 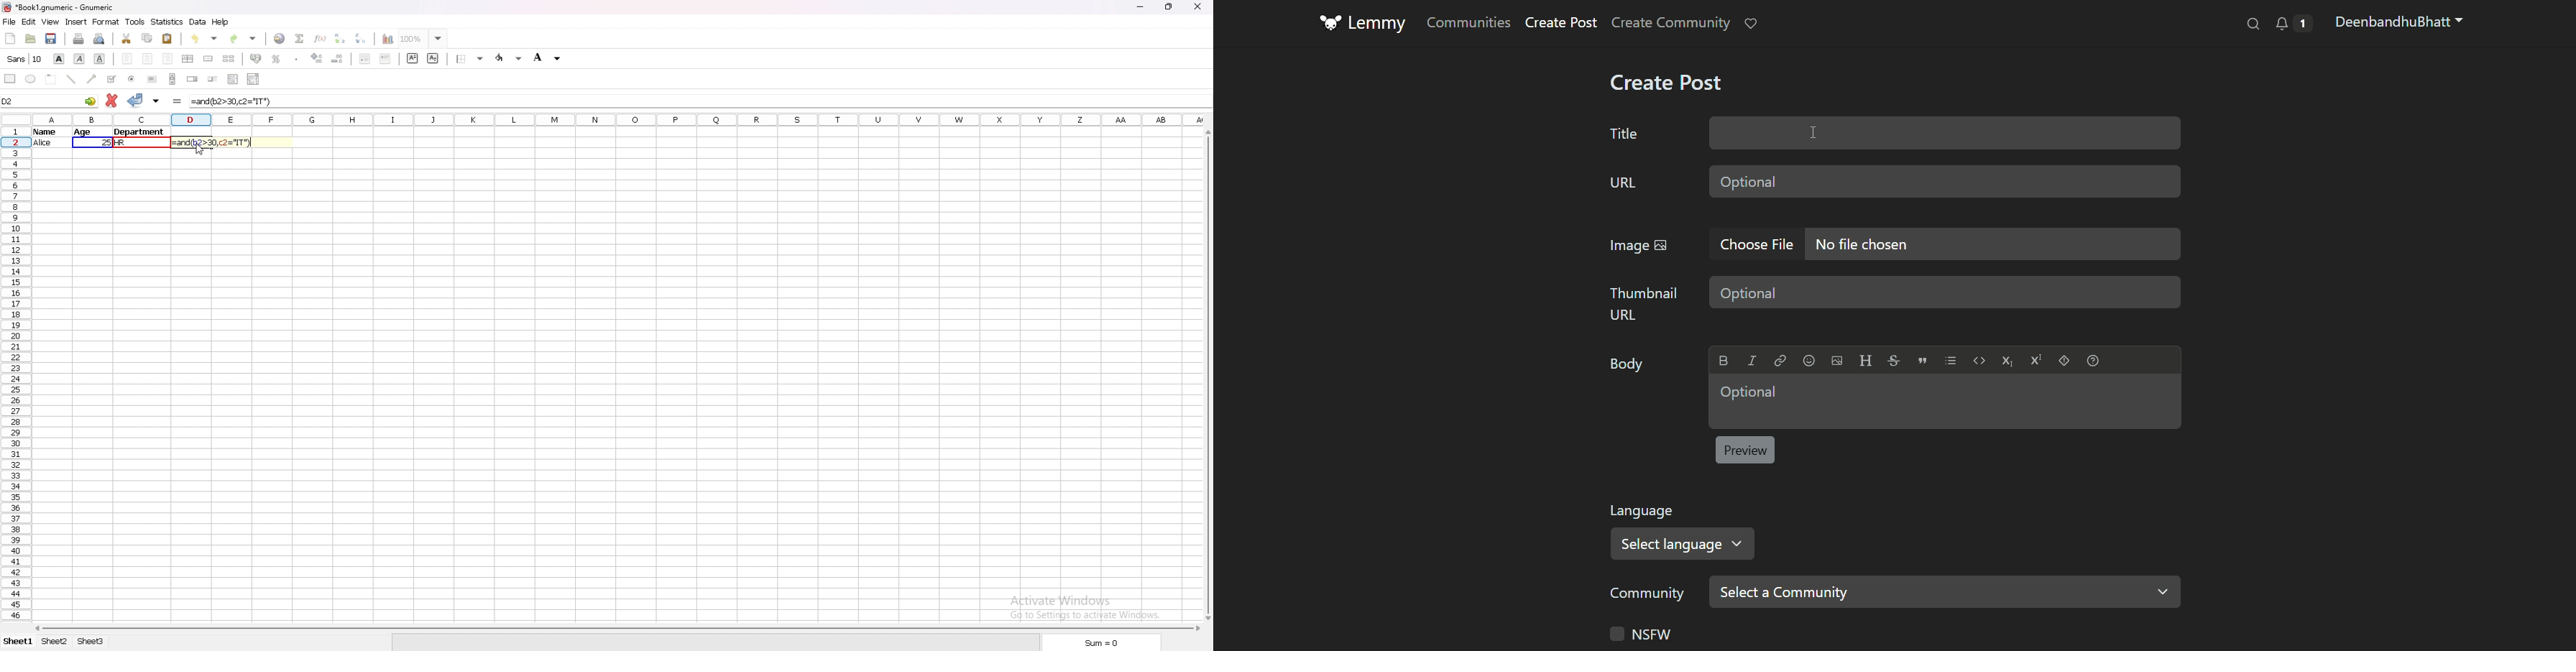 What do you see at coordinates (1688, 543) in the screenshot?
I see `Select language` at bounding box center [1688, 543].